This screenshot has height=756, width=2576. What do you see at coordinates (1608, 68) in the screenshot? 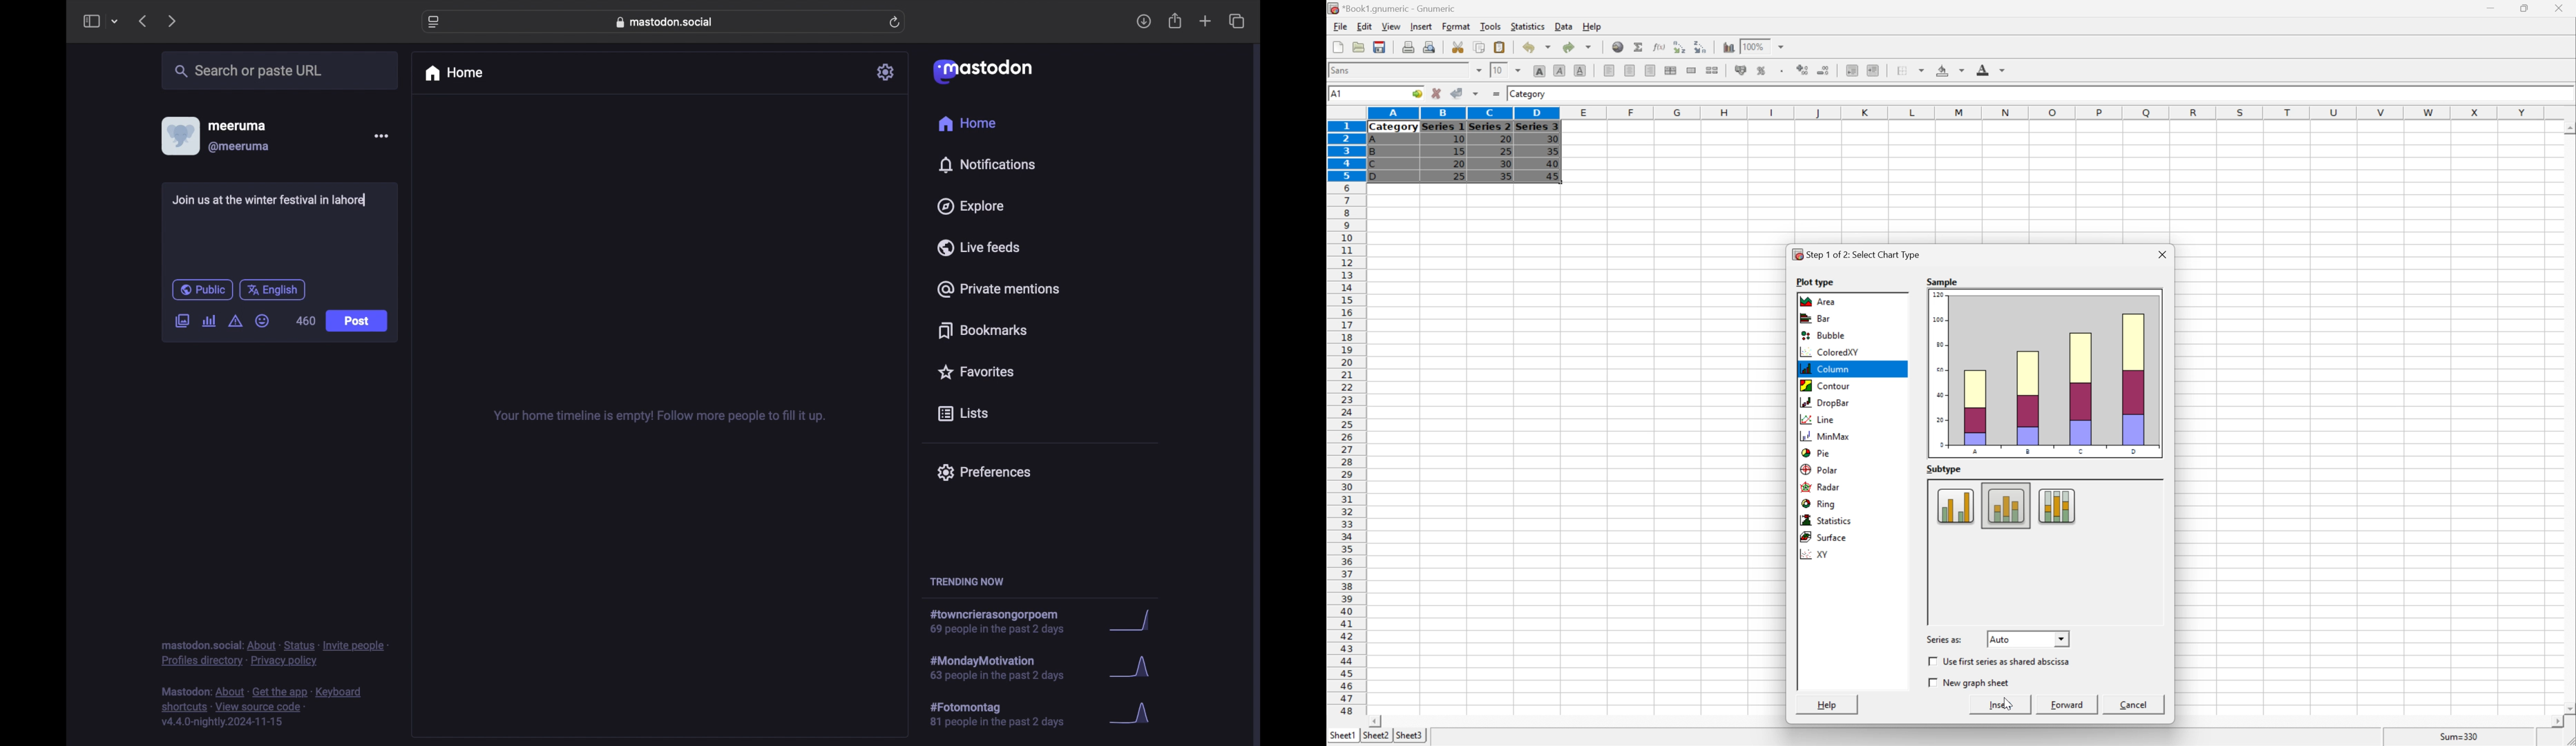
I see `Align Left` at bounding box center [1608, 68].